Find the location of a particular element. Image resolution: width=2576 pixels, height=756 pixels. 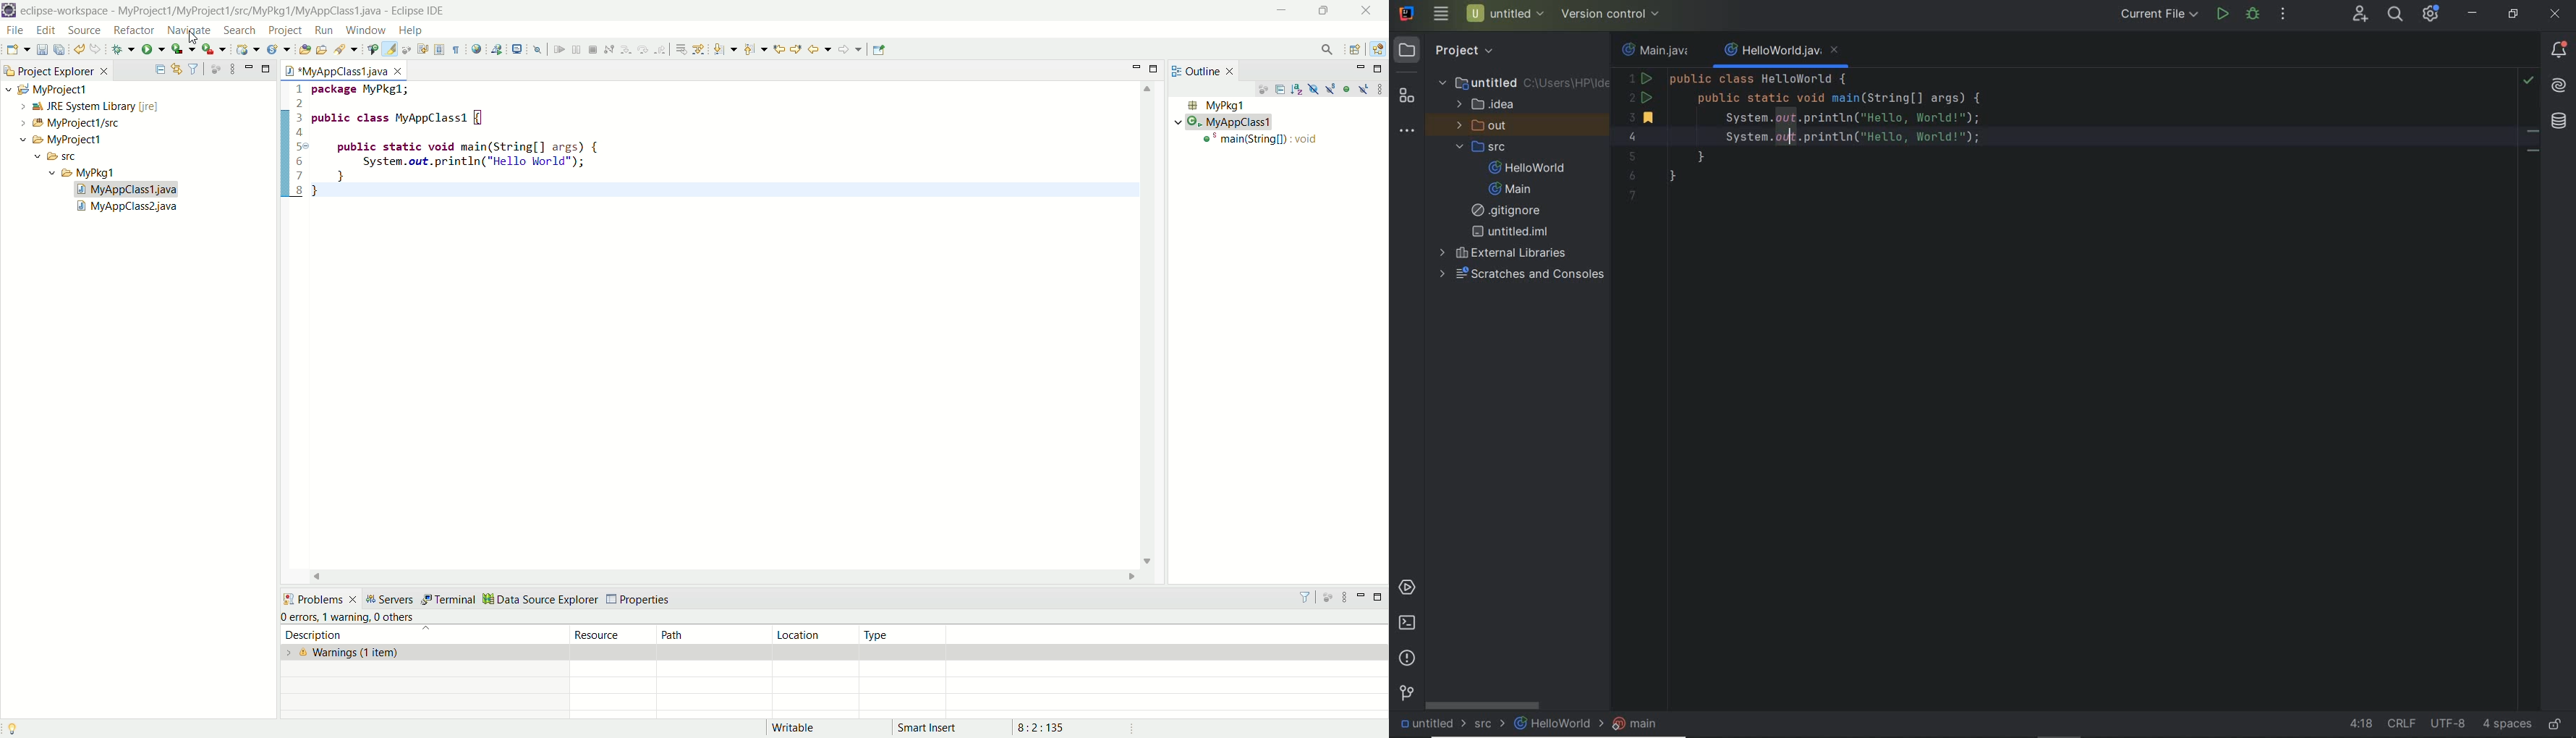

no problem to highlight is located at coordinates (2528, 80).